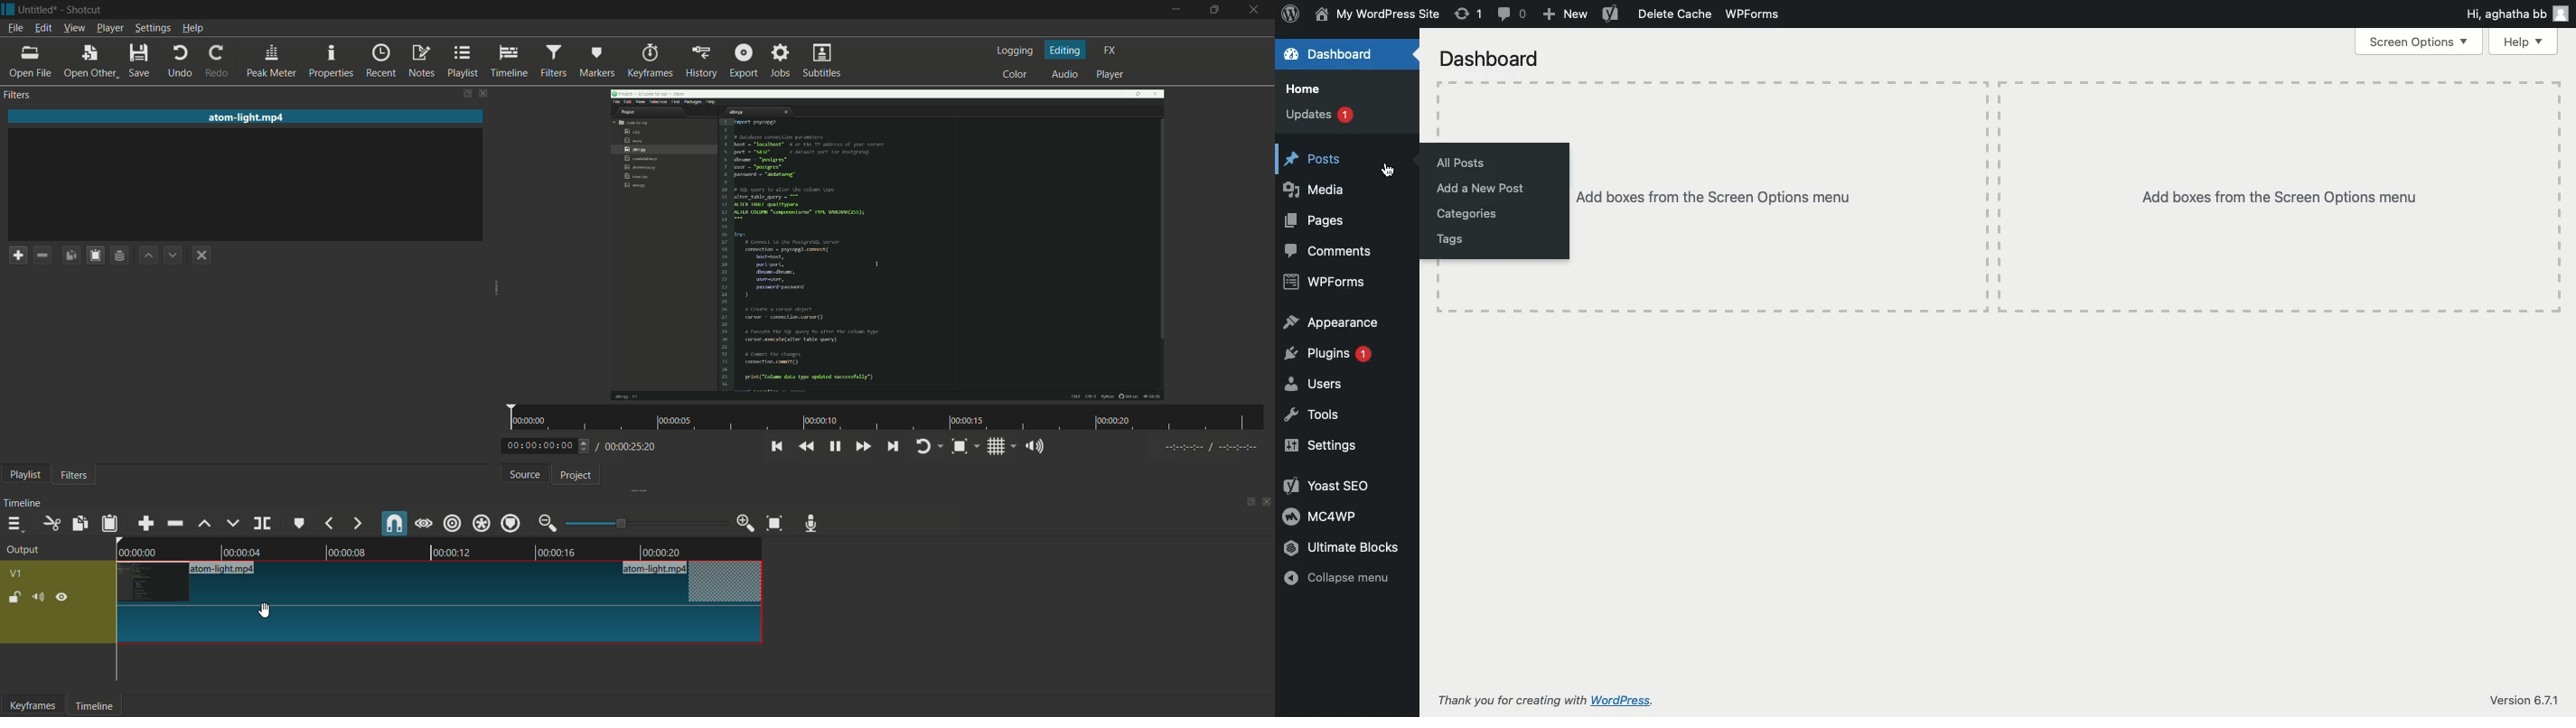  Describe the element at coordinates (1177, 9) in the screenshot. I see `minimize` at that location.